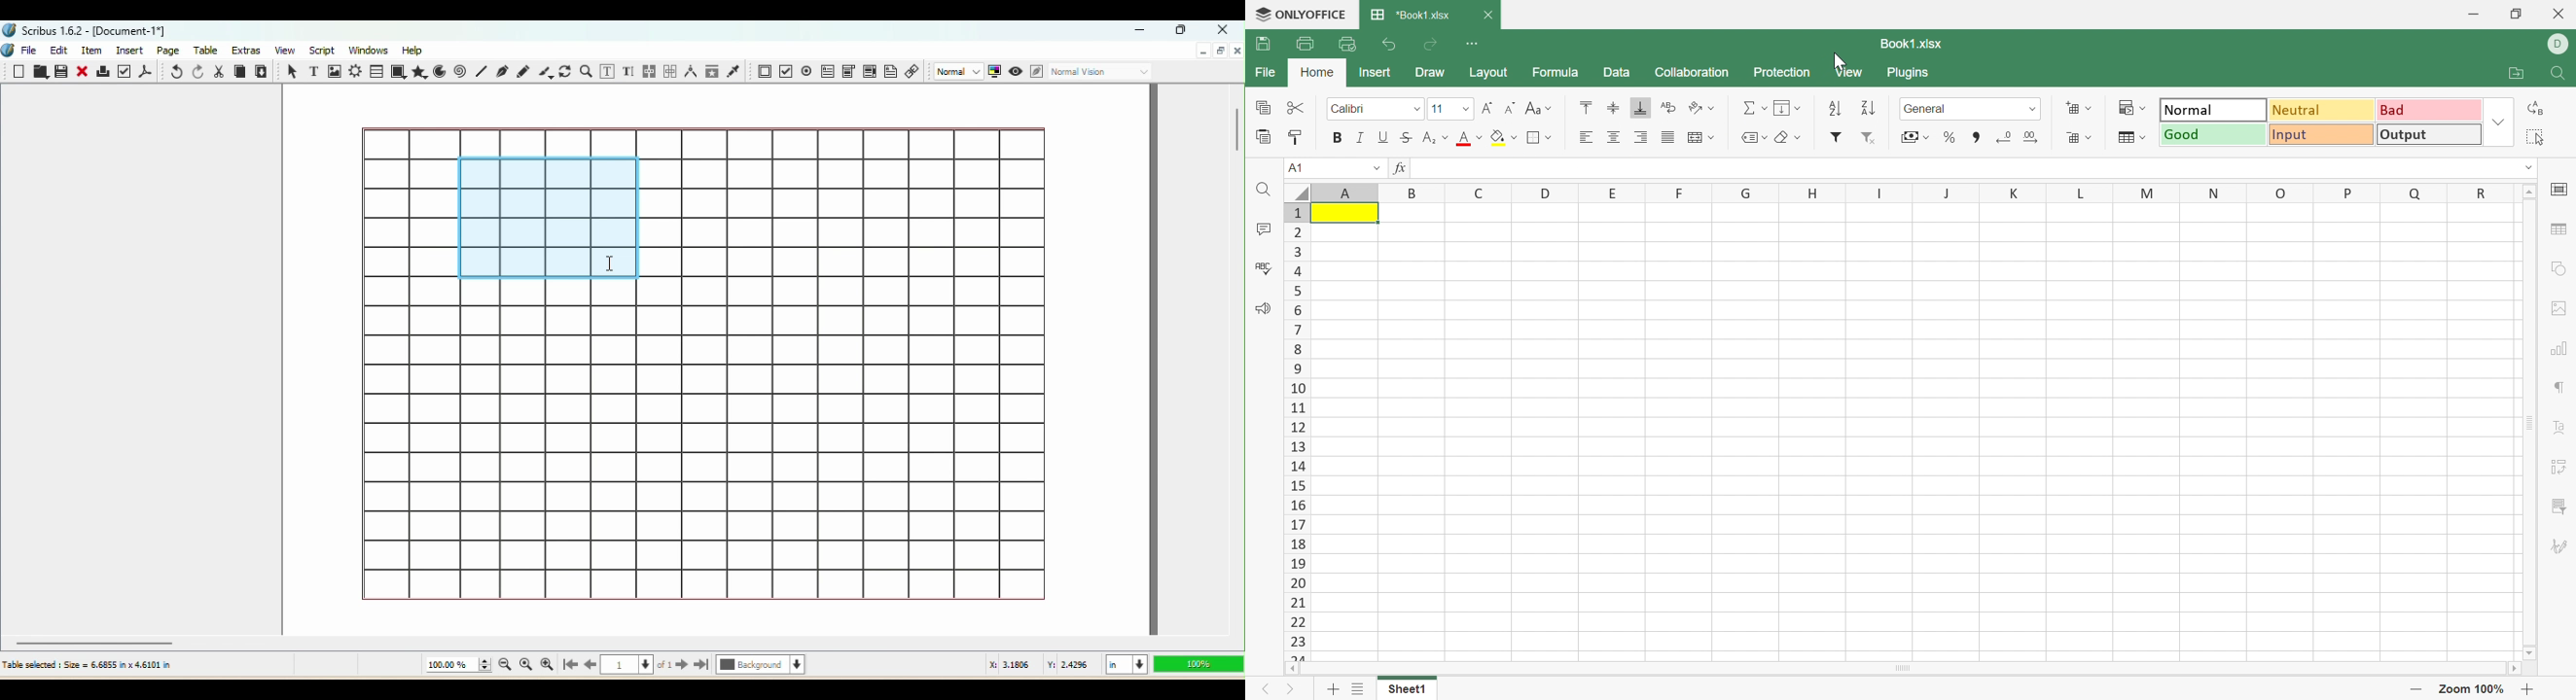 The image size is (2576, 700). What do you see at coordinates (334, 71) in the screenshot?
I see `Image frame` at bounding box center [334, 71].